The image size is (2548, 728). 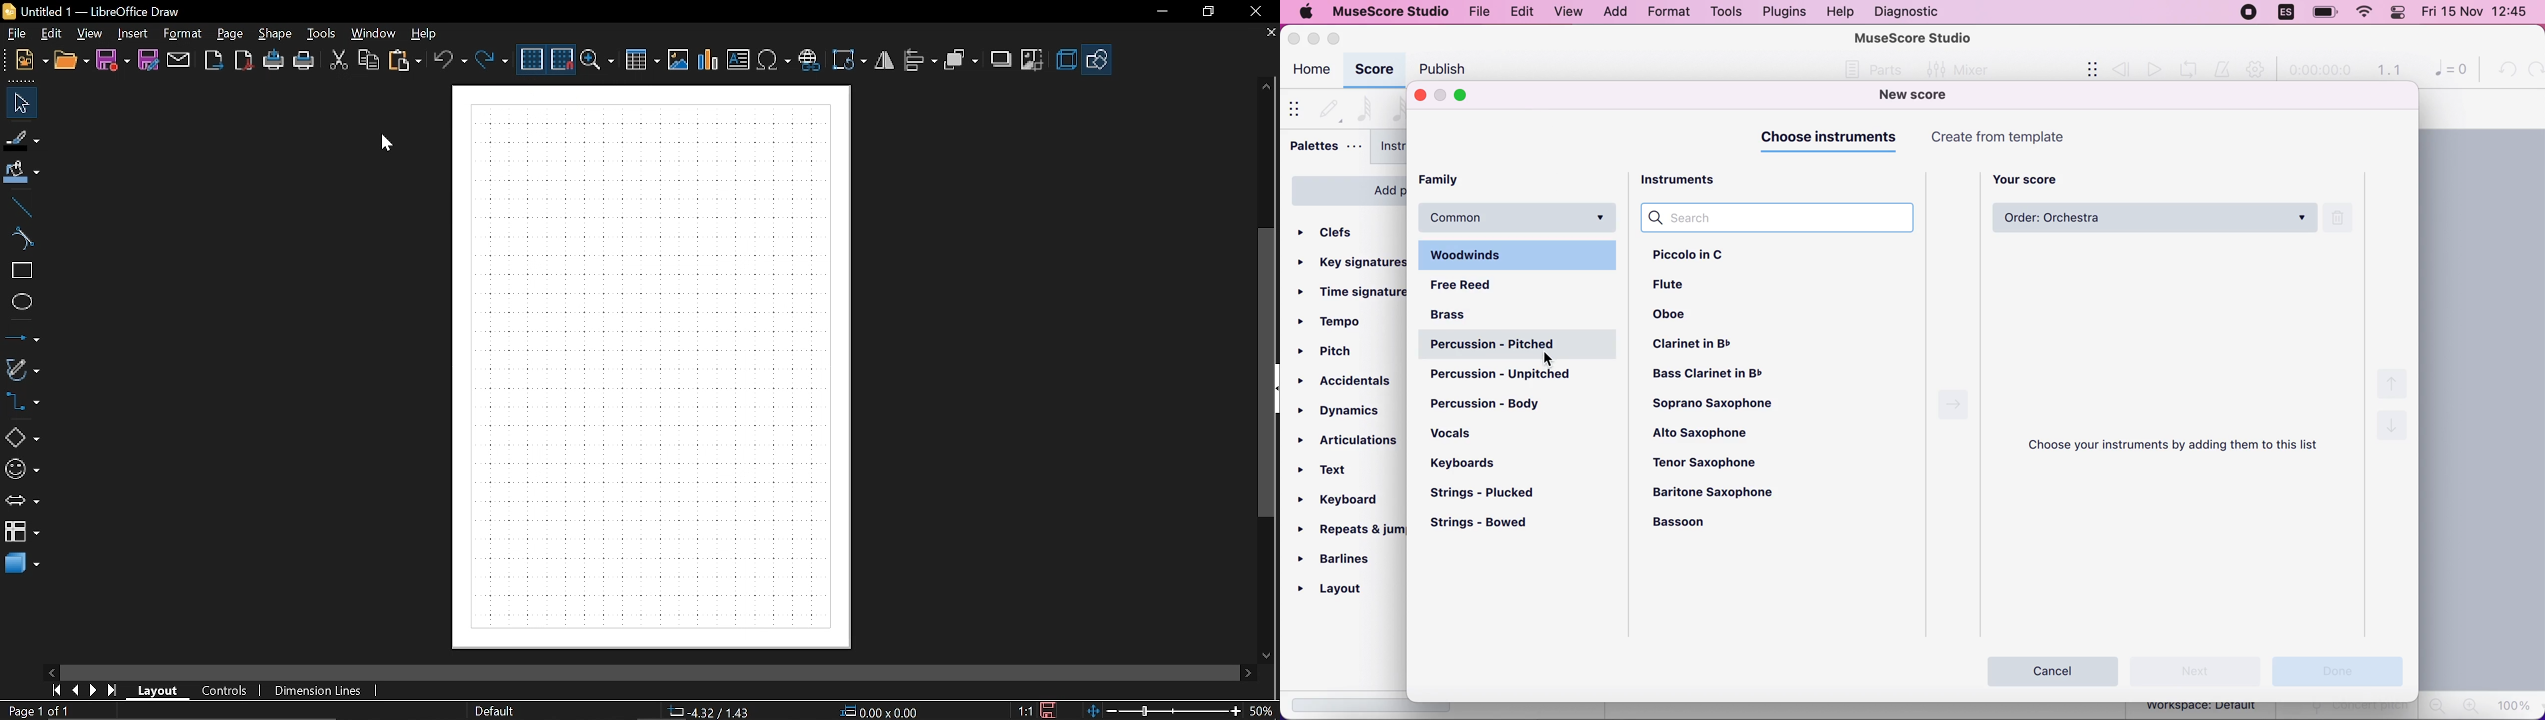 What do you see at coordinates (1353, 260) in the screenshot?
I see `key signatures` at bounding box center [1353, 260].